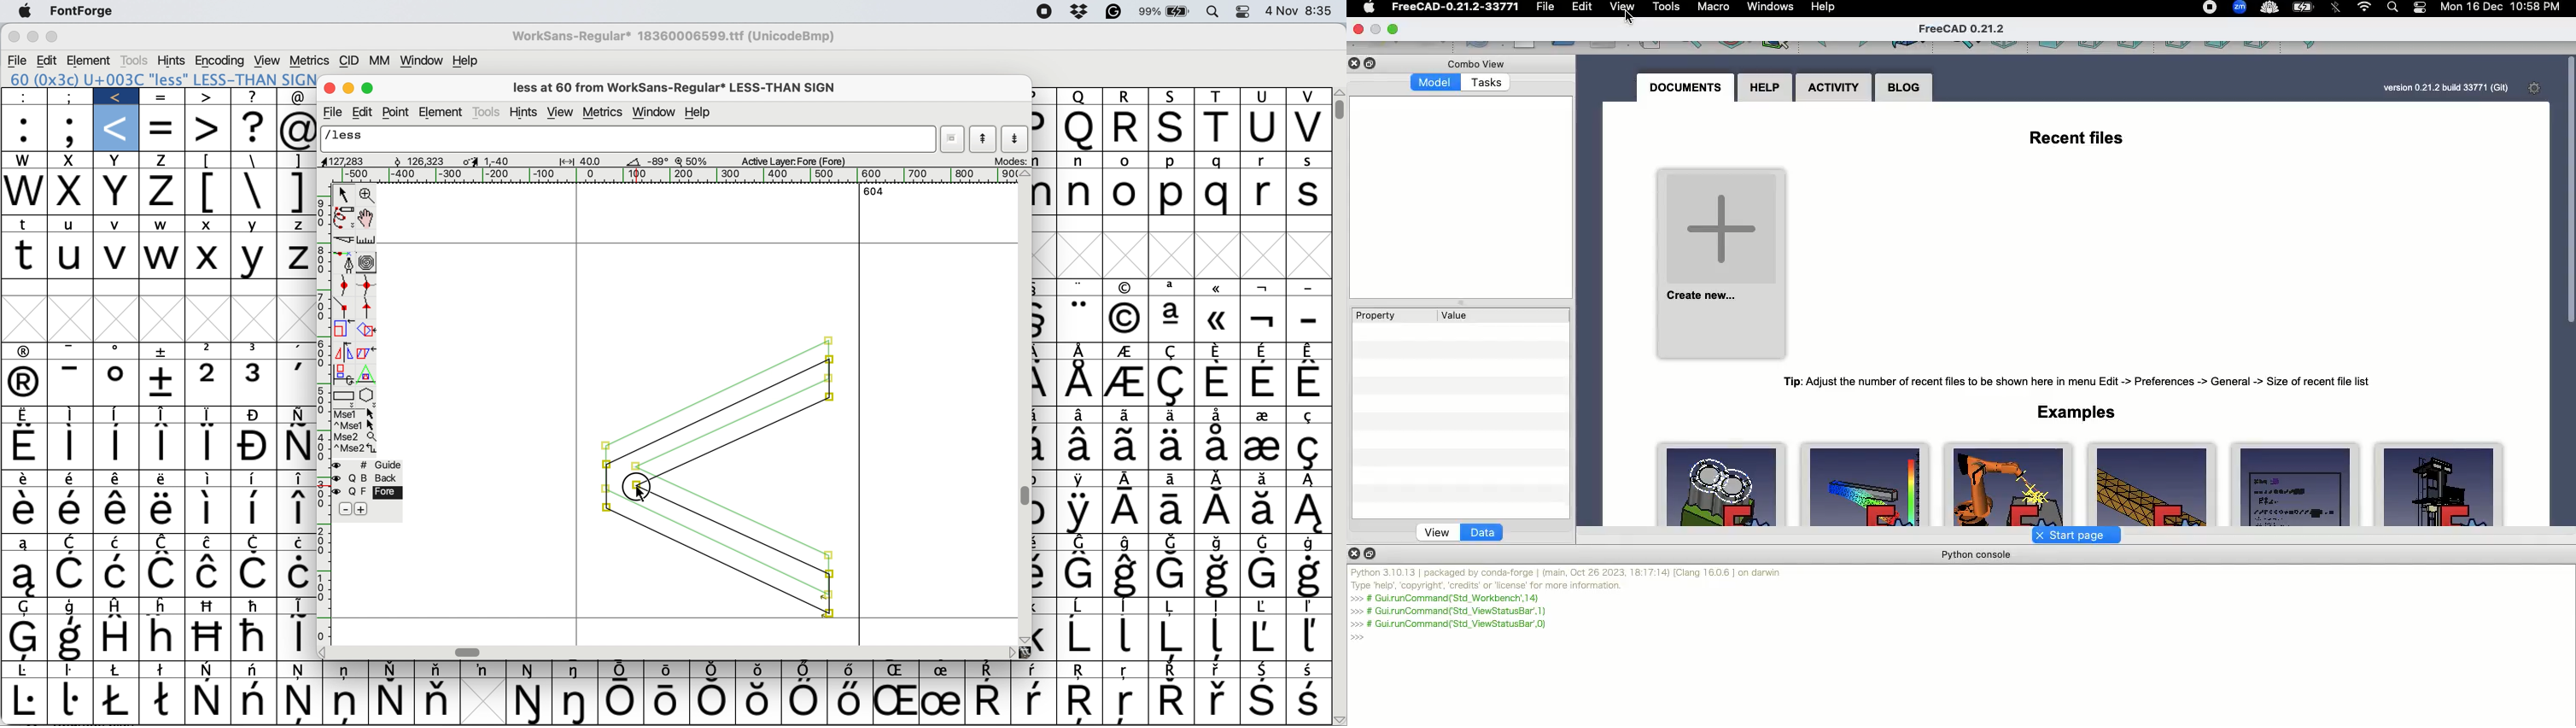  I want to click on Symbol, so click(205, 511).